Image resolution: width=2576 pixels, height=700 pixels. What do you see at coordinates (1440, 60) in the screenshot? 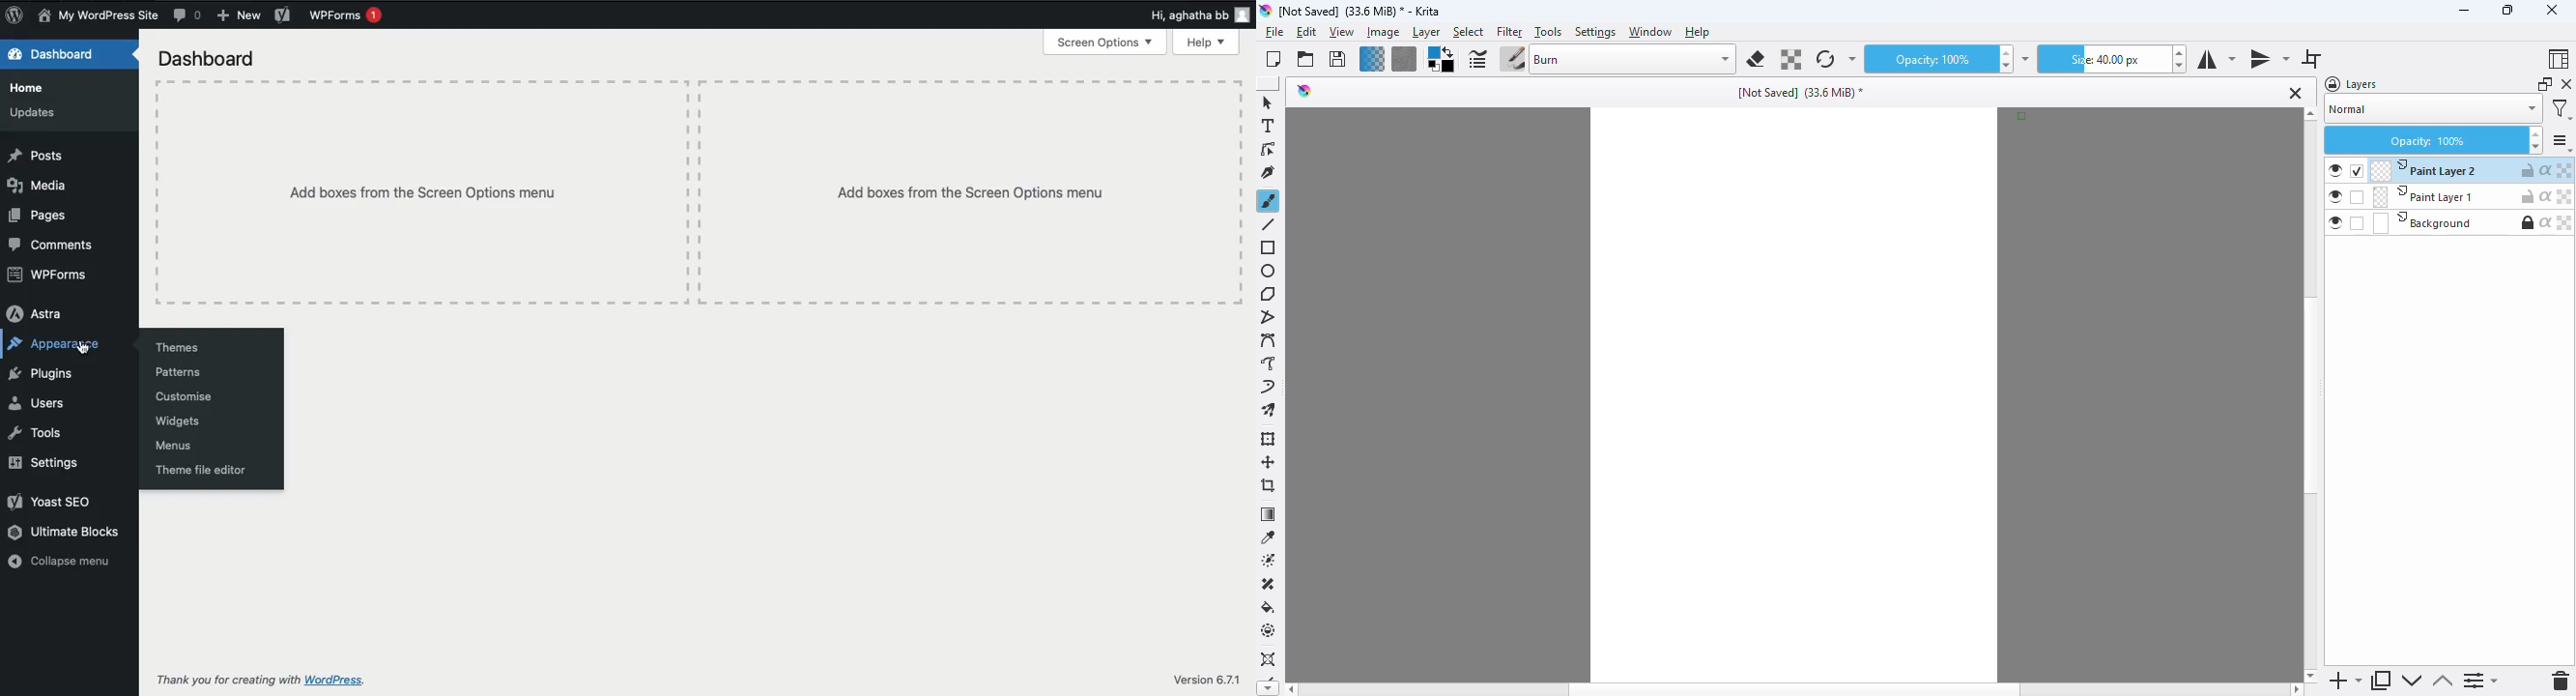
I see `foreground/background color selector` at bounding box center [1440, 60].